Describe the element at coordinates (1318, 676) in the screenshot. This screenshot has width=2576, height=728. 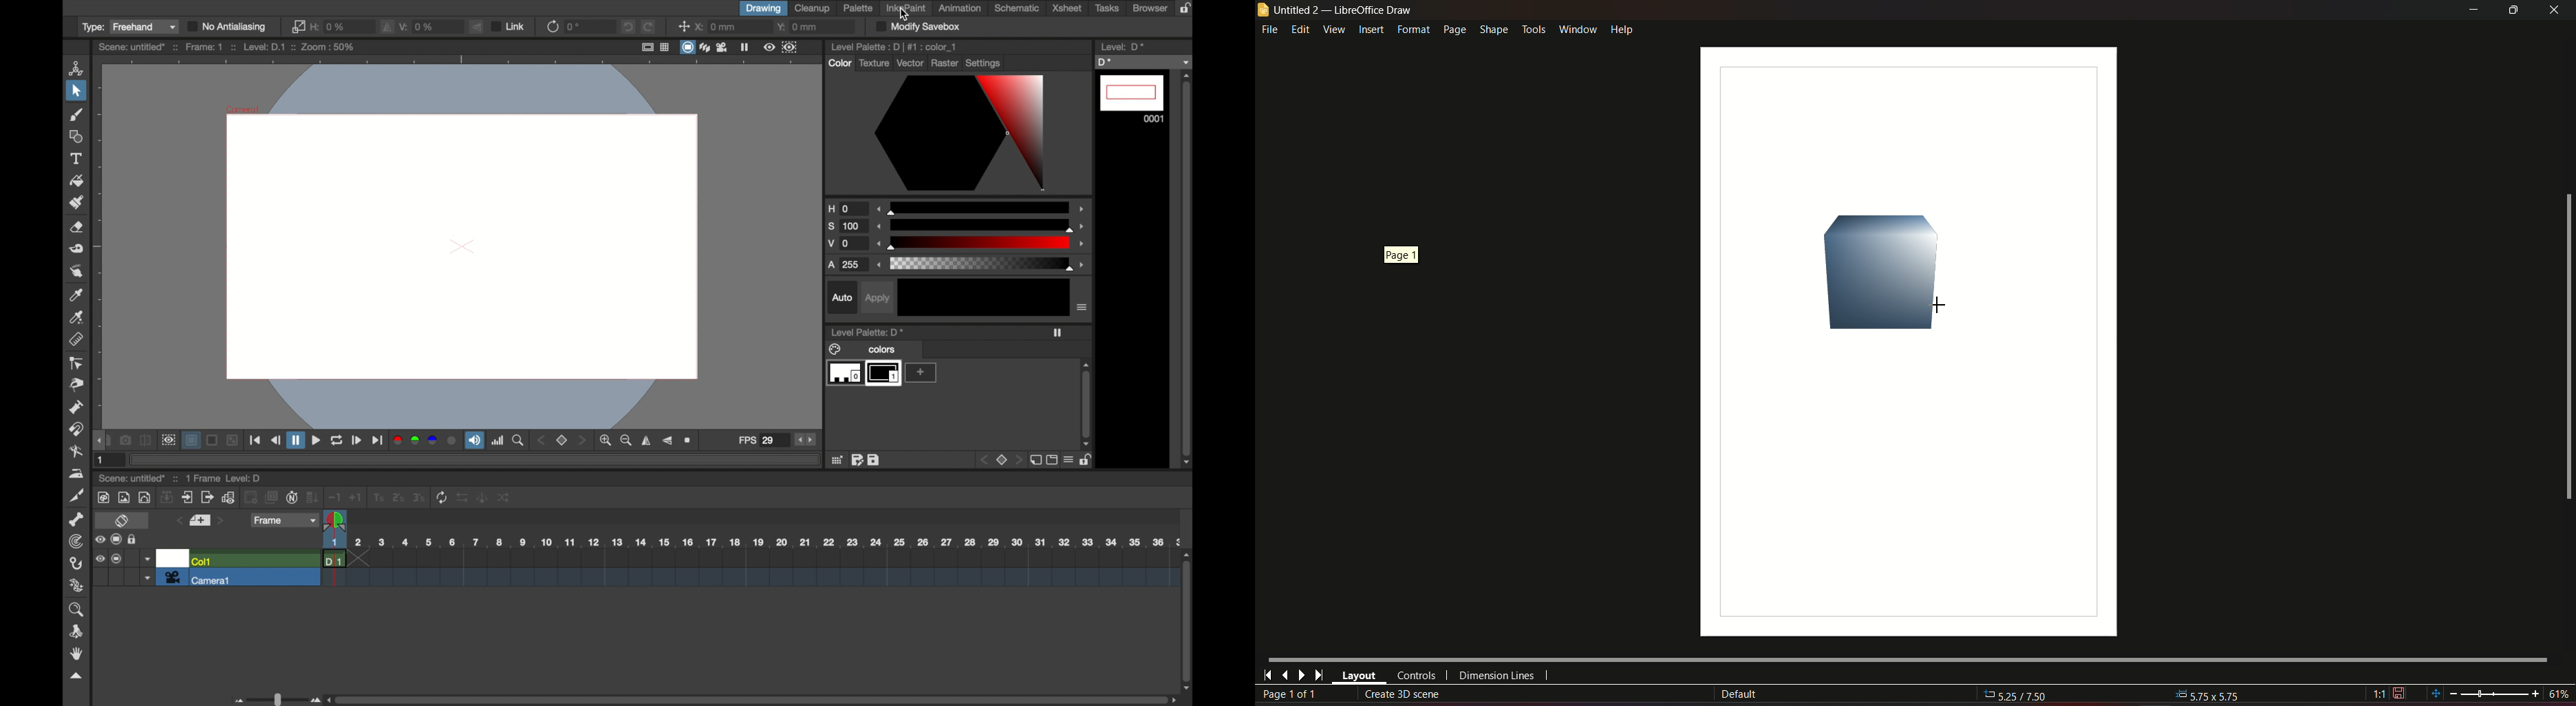
I see `last page` at that location.